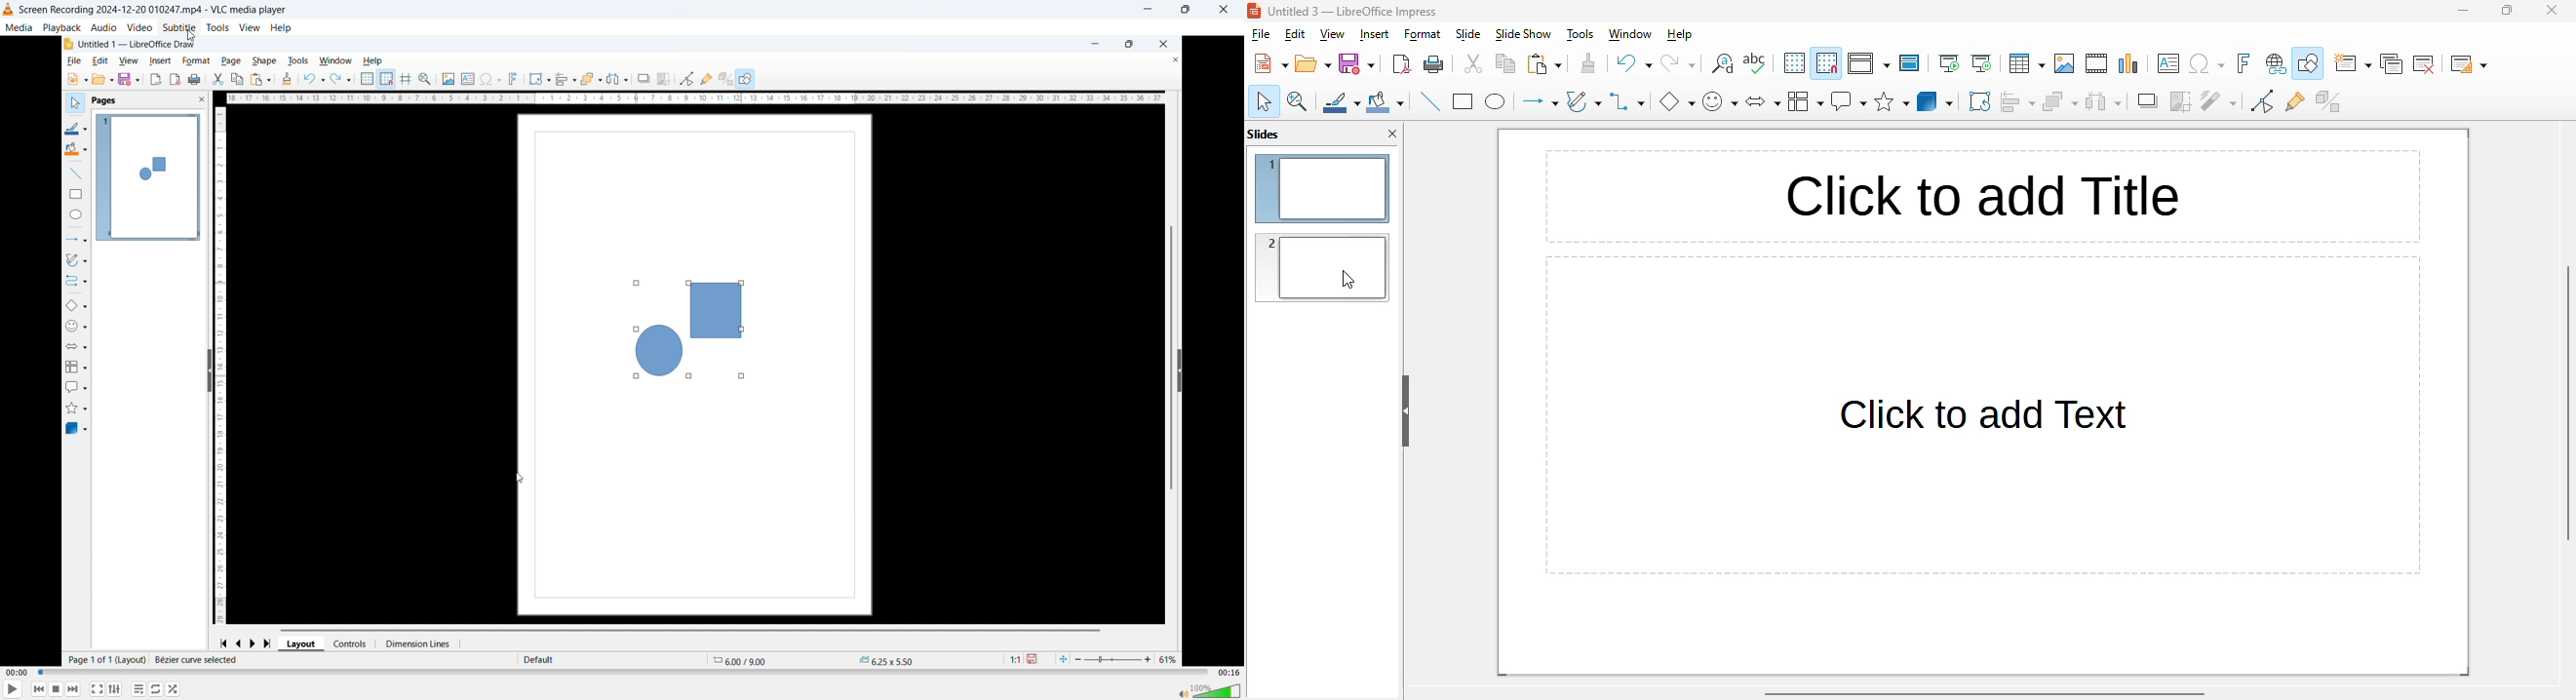  Describe the element at coordinates (301, 60) in the screenshot. I see `tools` at that location.